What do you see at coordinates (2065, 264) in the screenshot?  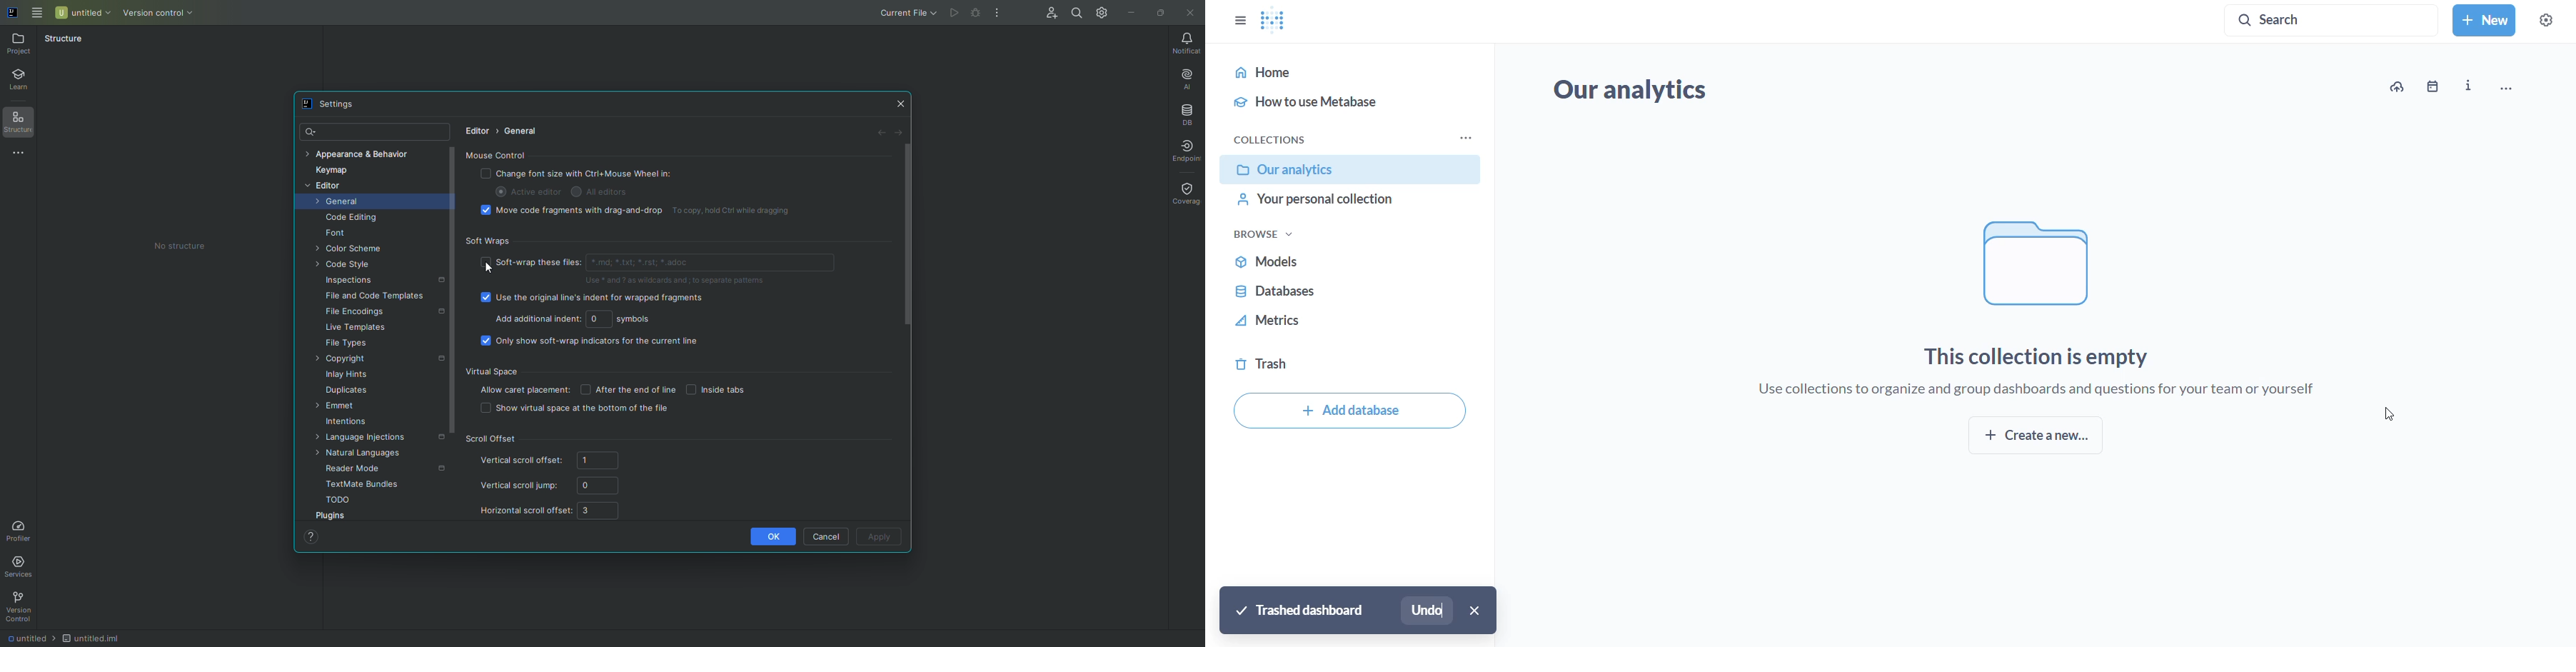 I see `folder logo` at bounding box center [2065, 264].